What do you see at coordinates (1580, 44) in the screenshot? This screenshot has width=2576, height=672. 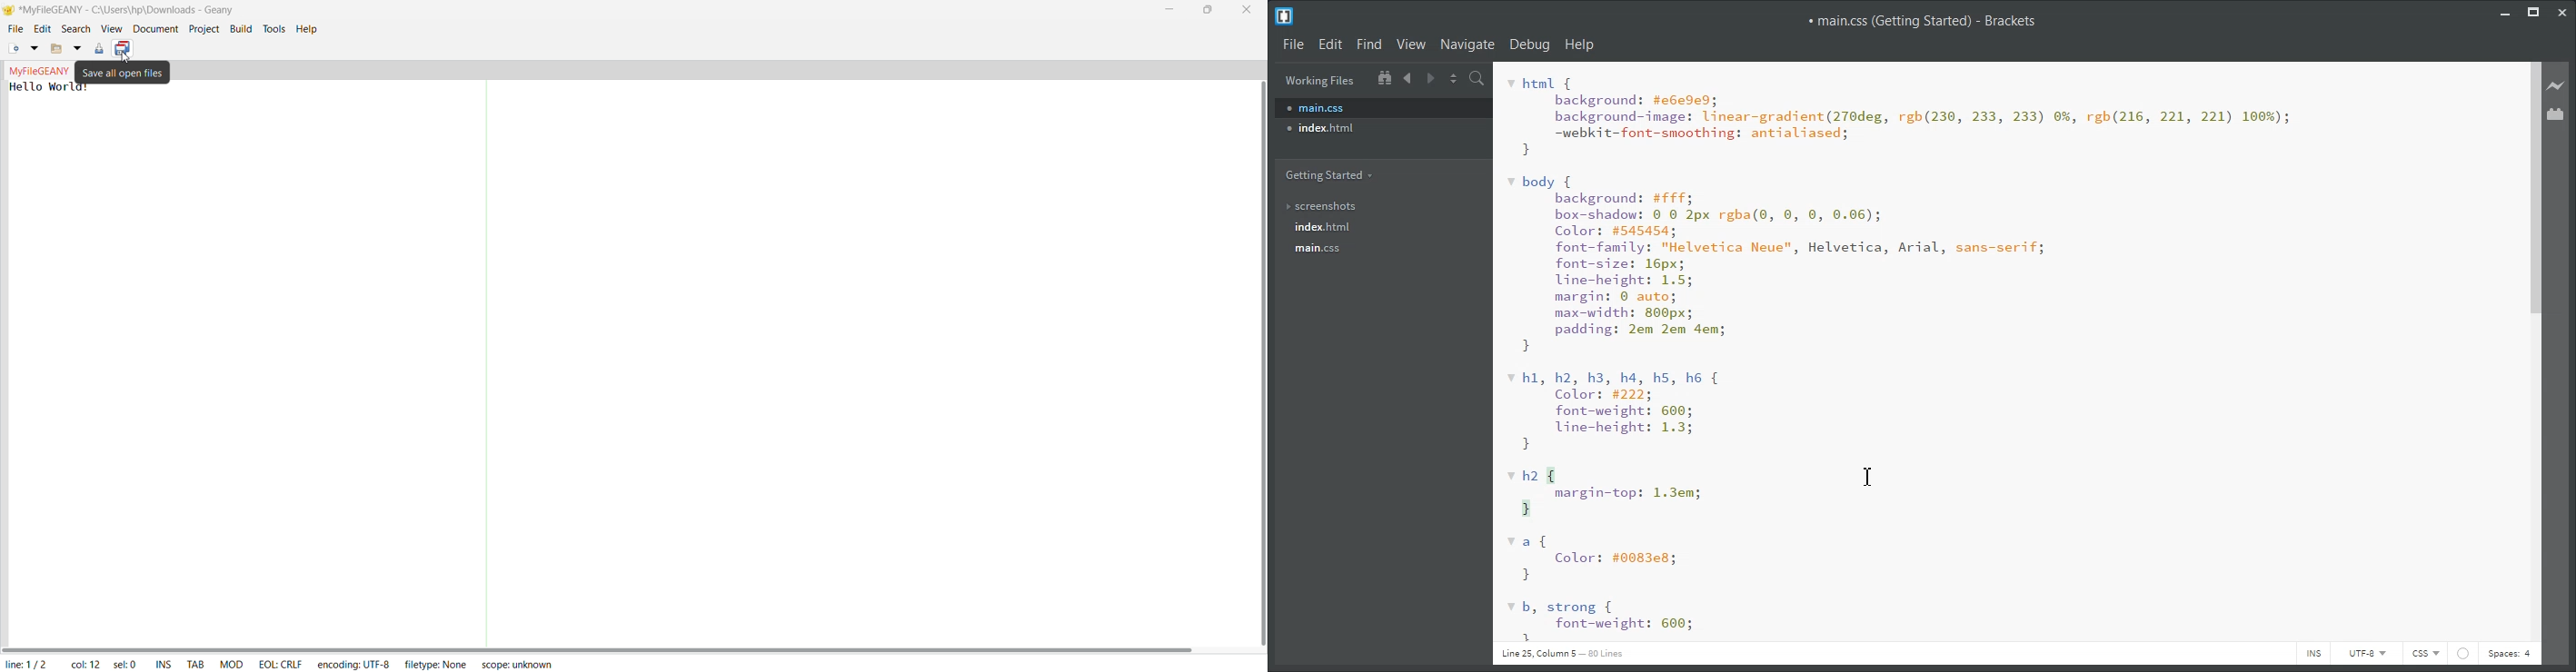 I see `Help` at bounding box center [1580, 44].